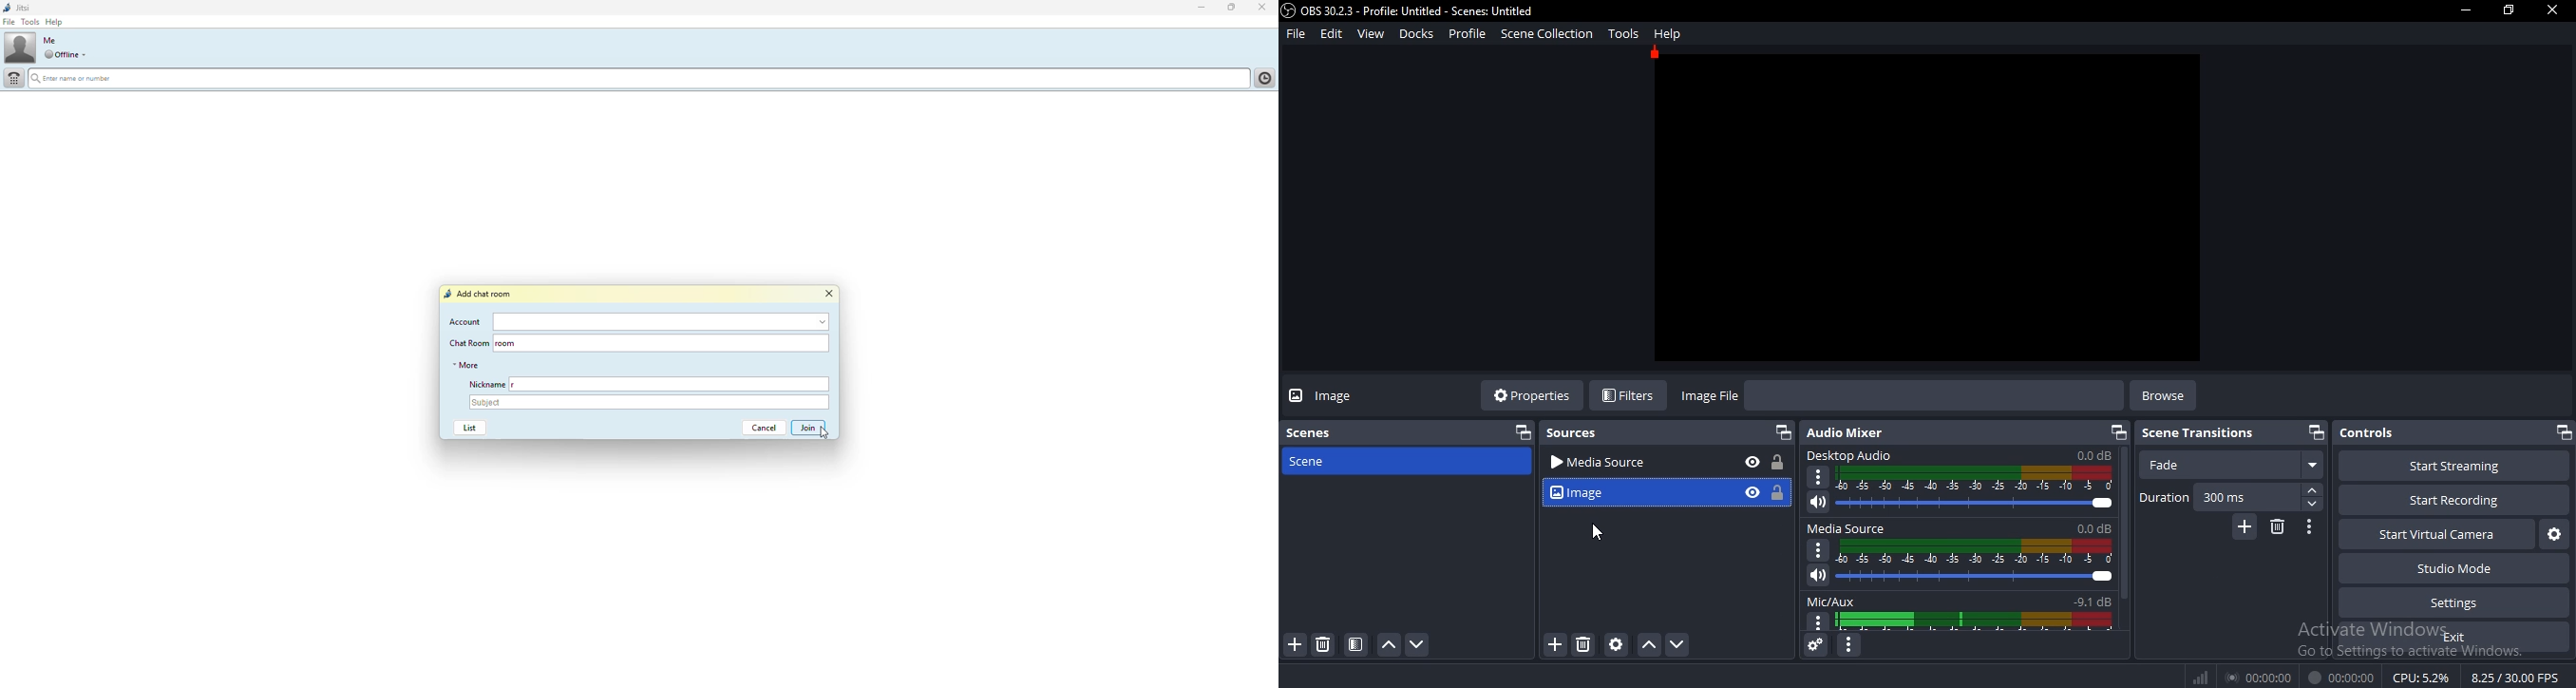  What do you see at coordinates (1293, 643) in the screenshot?
I see `add scene` at bounding box center [1293, 643].